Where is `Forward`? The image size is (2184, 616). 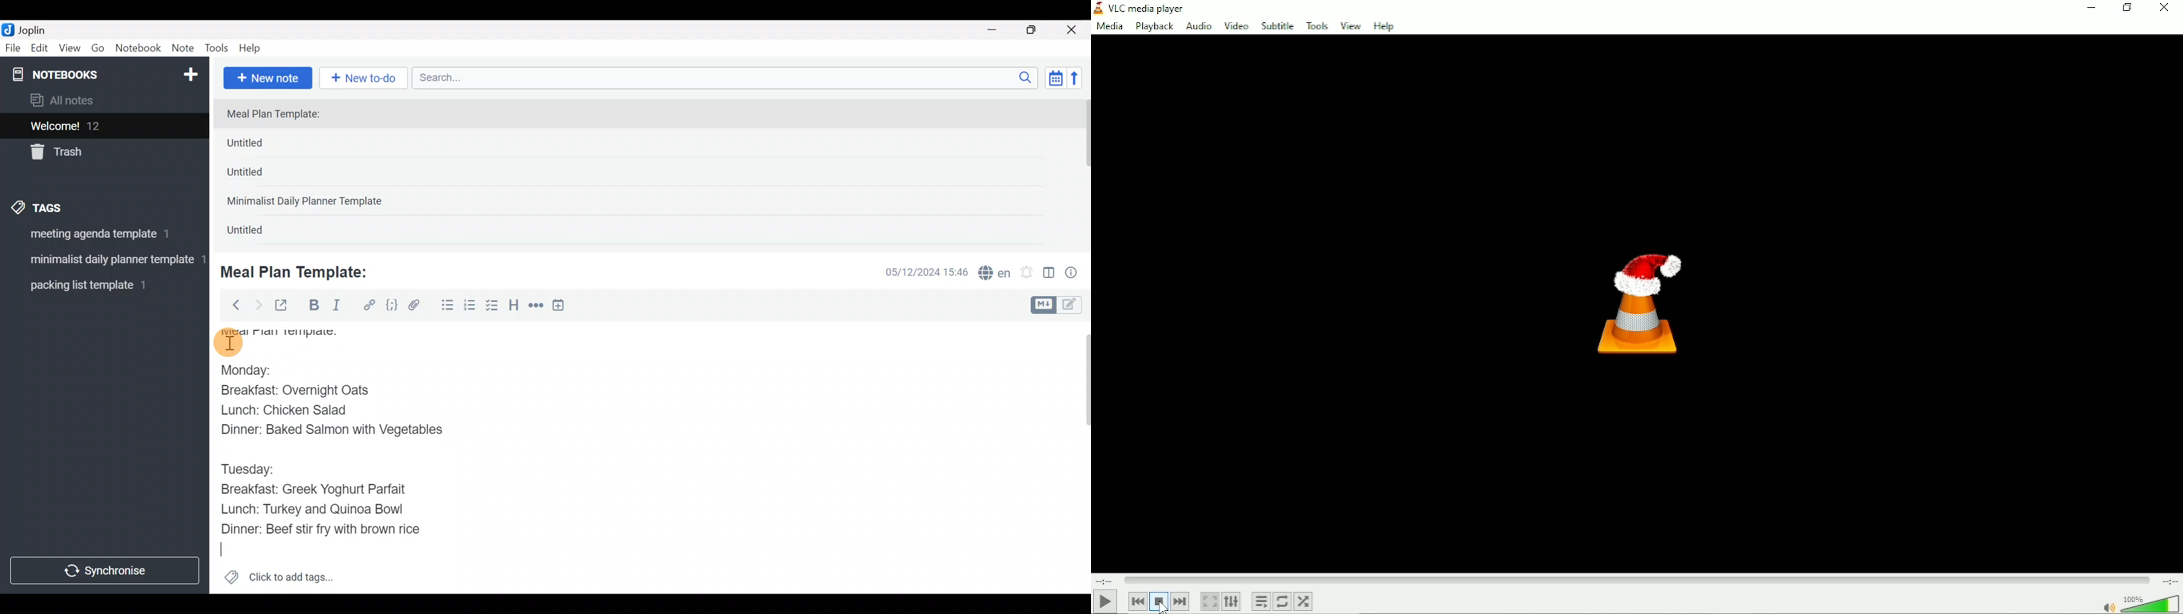 Forward is located at coordinates (258, 305).